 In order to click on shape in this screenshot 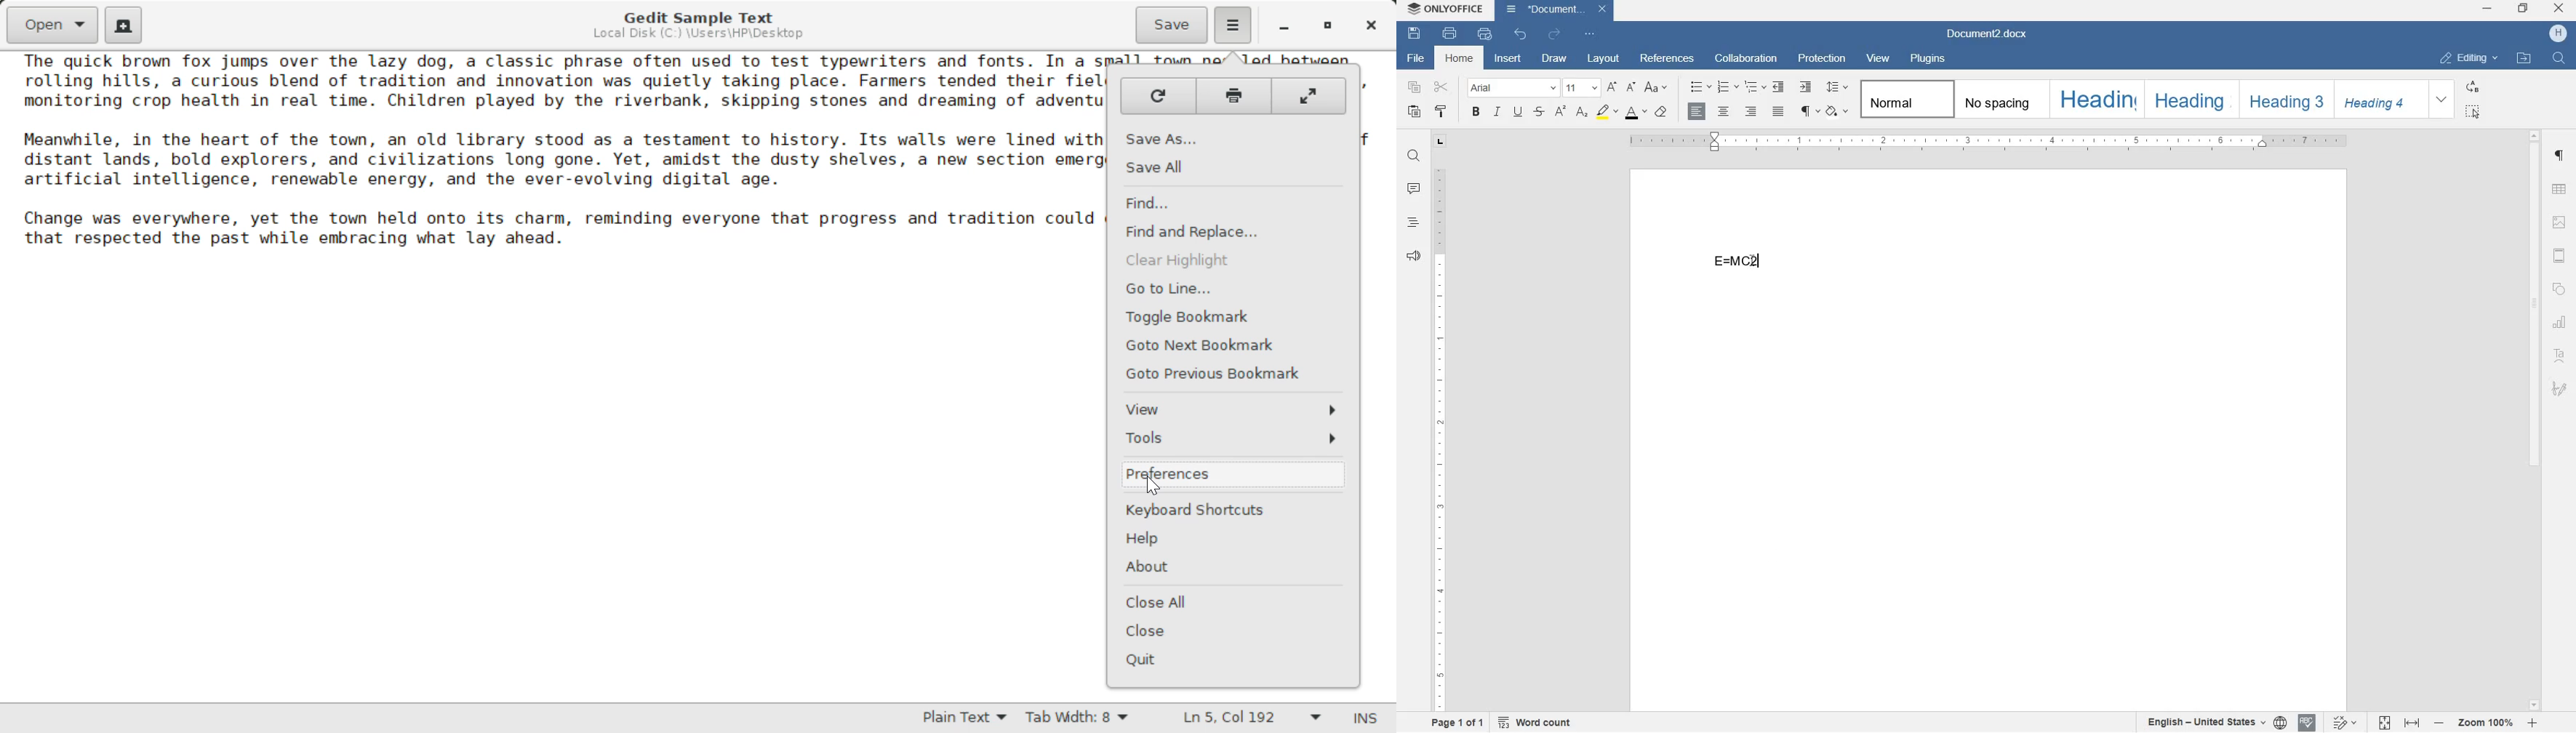, I will do `click(2561, 289)`.